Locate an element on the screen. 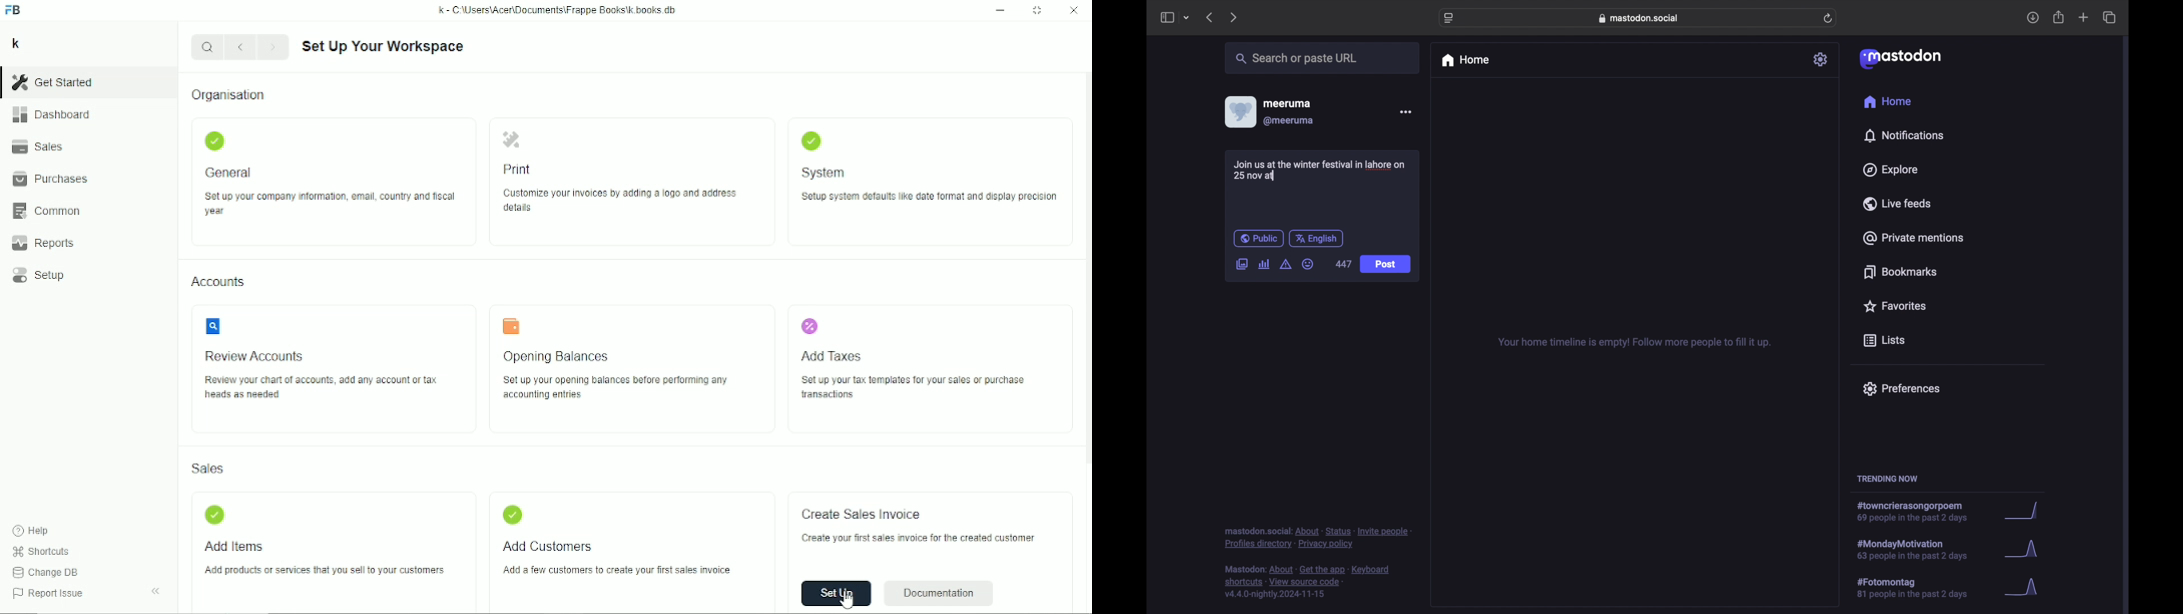 The width and height of the screenshot is (2184, 616). display picture is located at coordinates (1239, 111).